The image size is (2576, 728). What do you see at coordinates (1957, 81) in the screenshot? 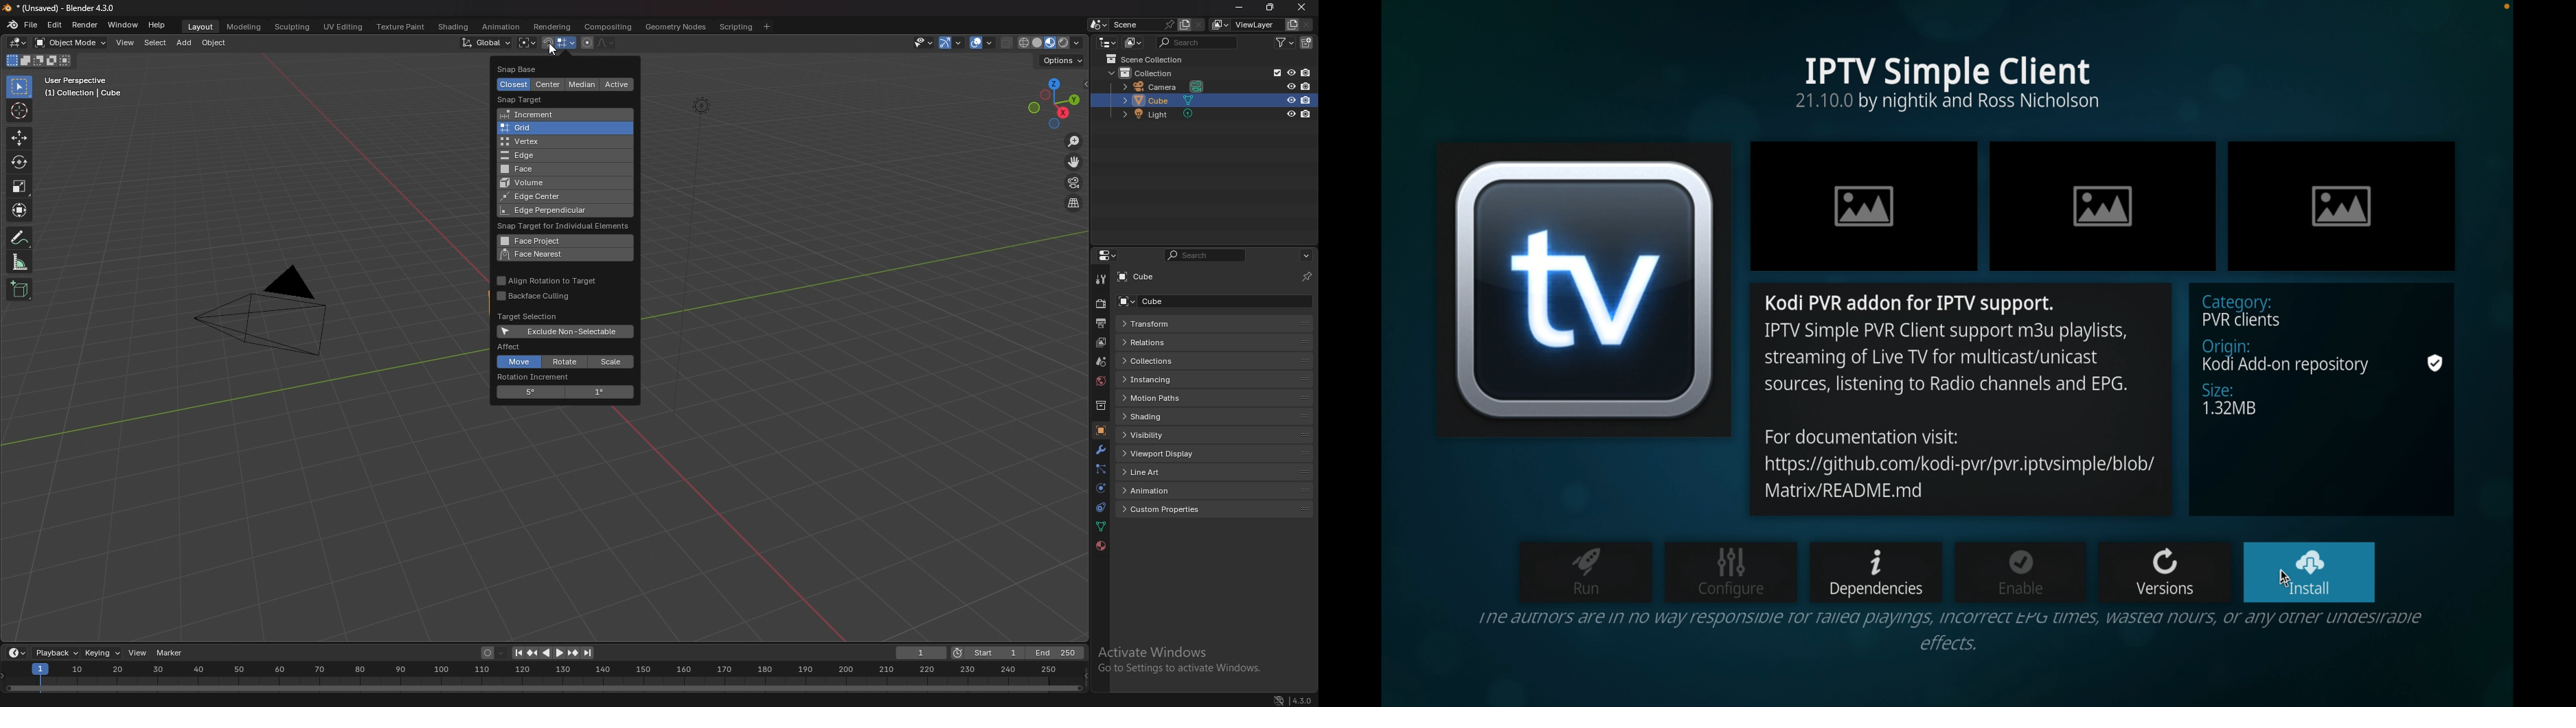
I see `IPTV Simple Client
21.10.0 by nightik and Ross Nicholson` at bounding box center [1957, 81].